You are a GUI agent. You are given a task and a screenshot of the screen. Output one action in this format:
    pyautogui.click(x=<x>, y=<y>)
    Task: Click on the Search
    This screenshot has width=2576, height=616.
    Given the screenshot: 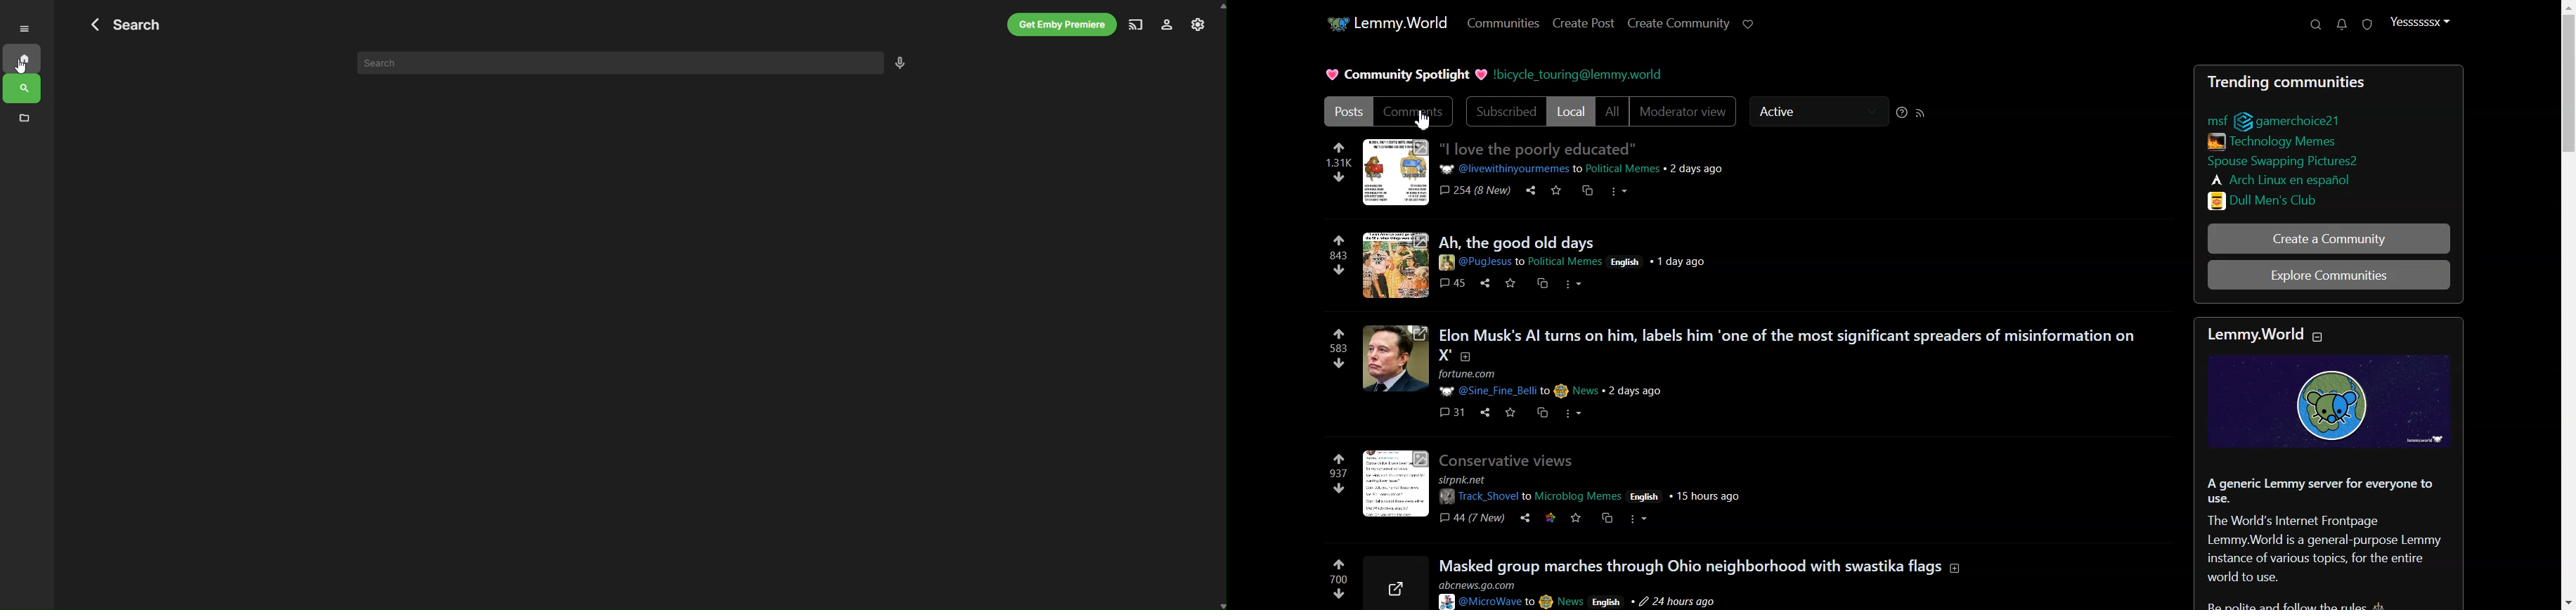 What is the action you would take?
    pyautogui.click(x=126, y=24)
    